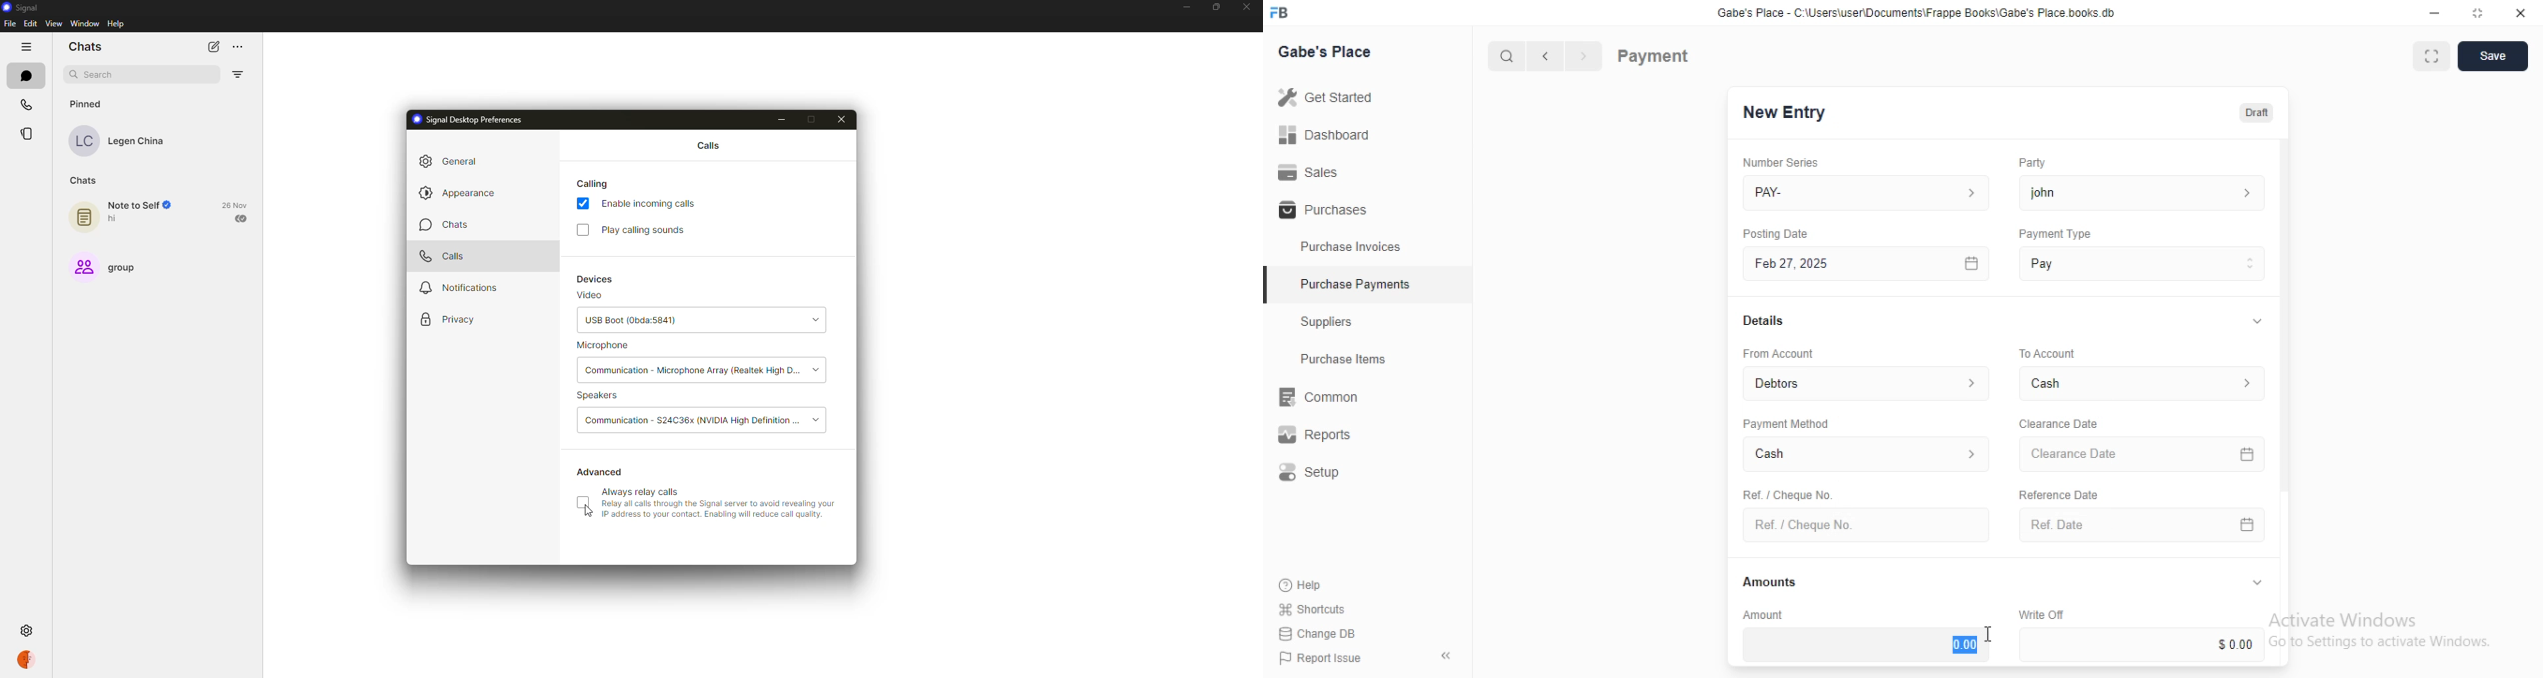 The height and width of the screenshot is (700, 2548). What do you see at coordinates (84, 24) in the screenshot?
I see `window` at bounding box center [84, 24].